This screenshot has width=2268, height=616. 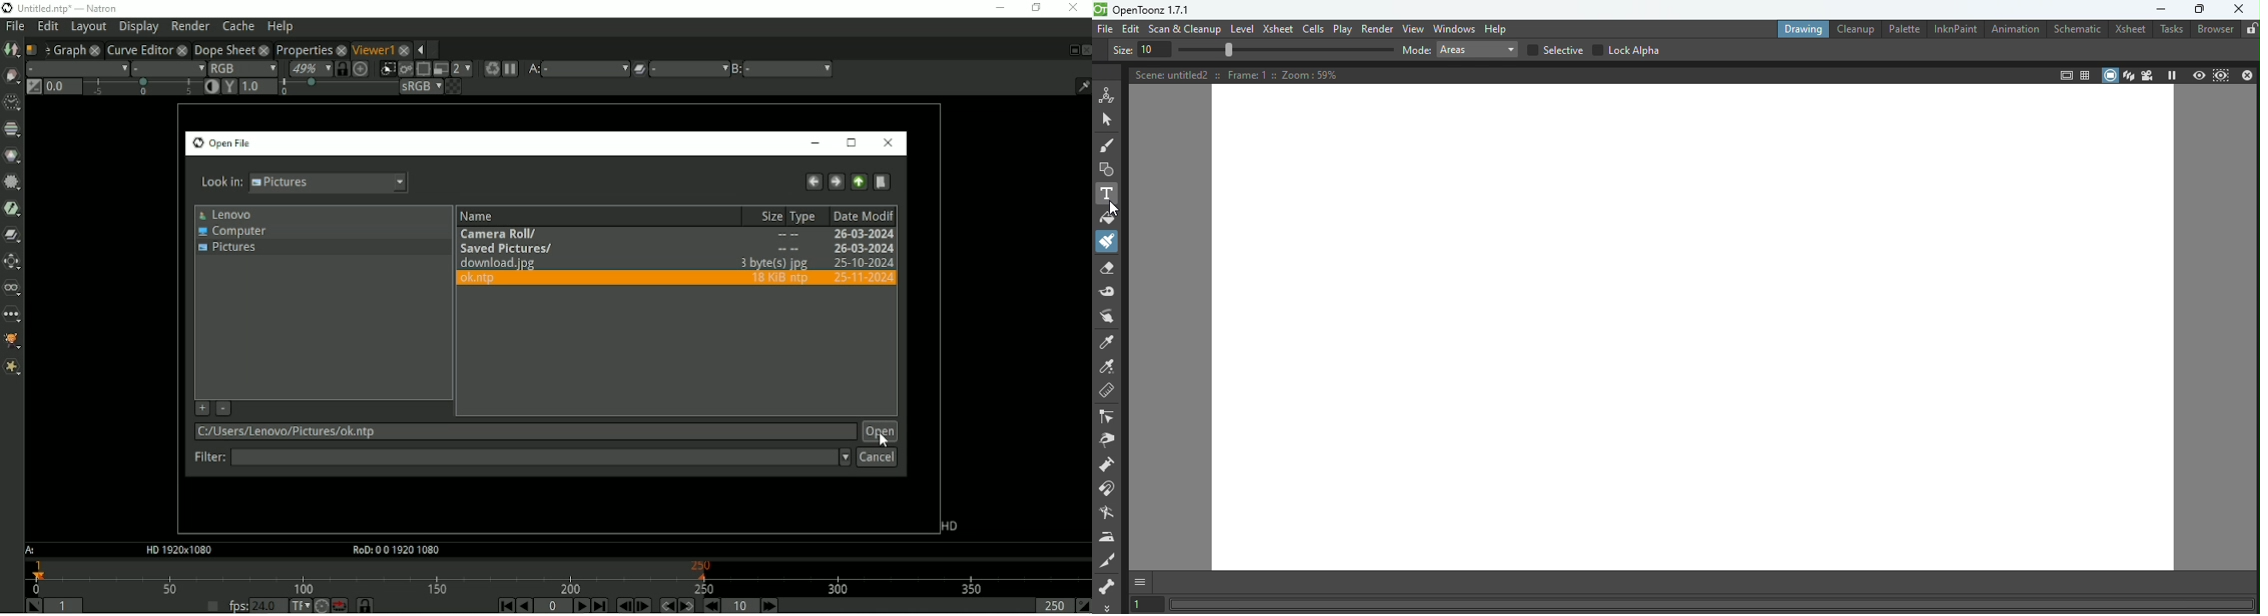 I want to click on Cells, so click(x=1315, y=28).